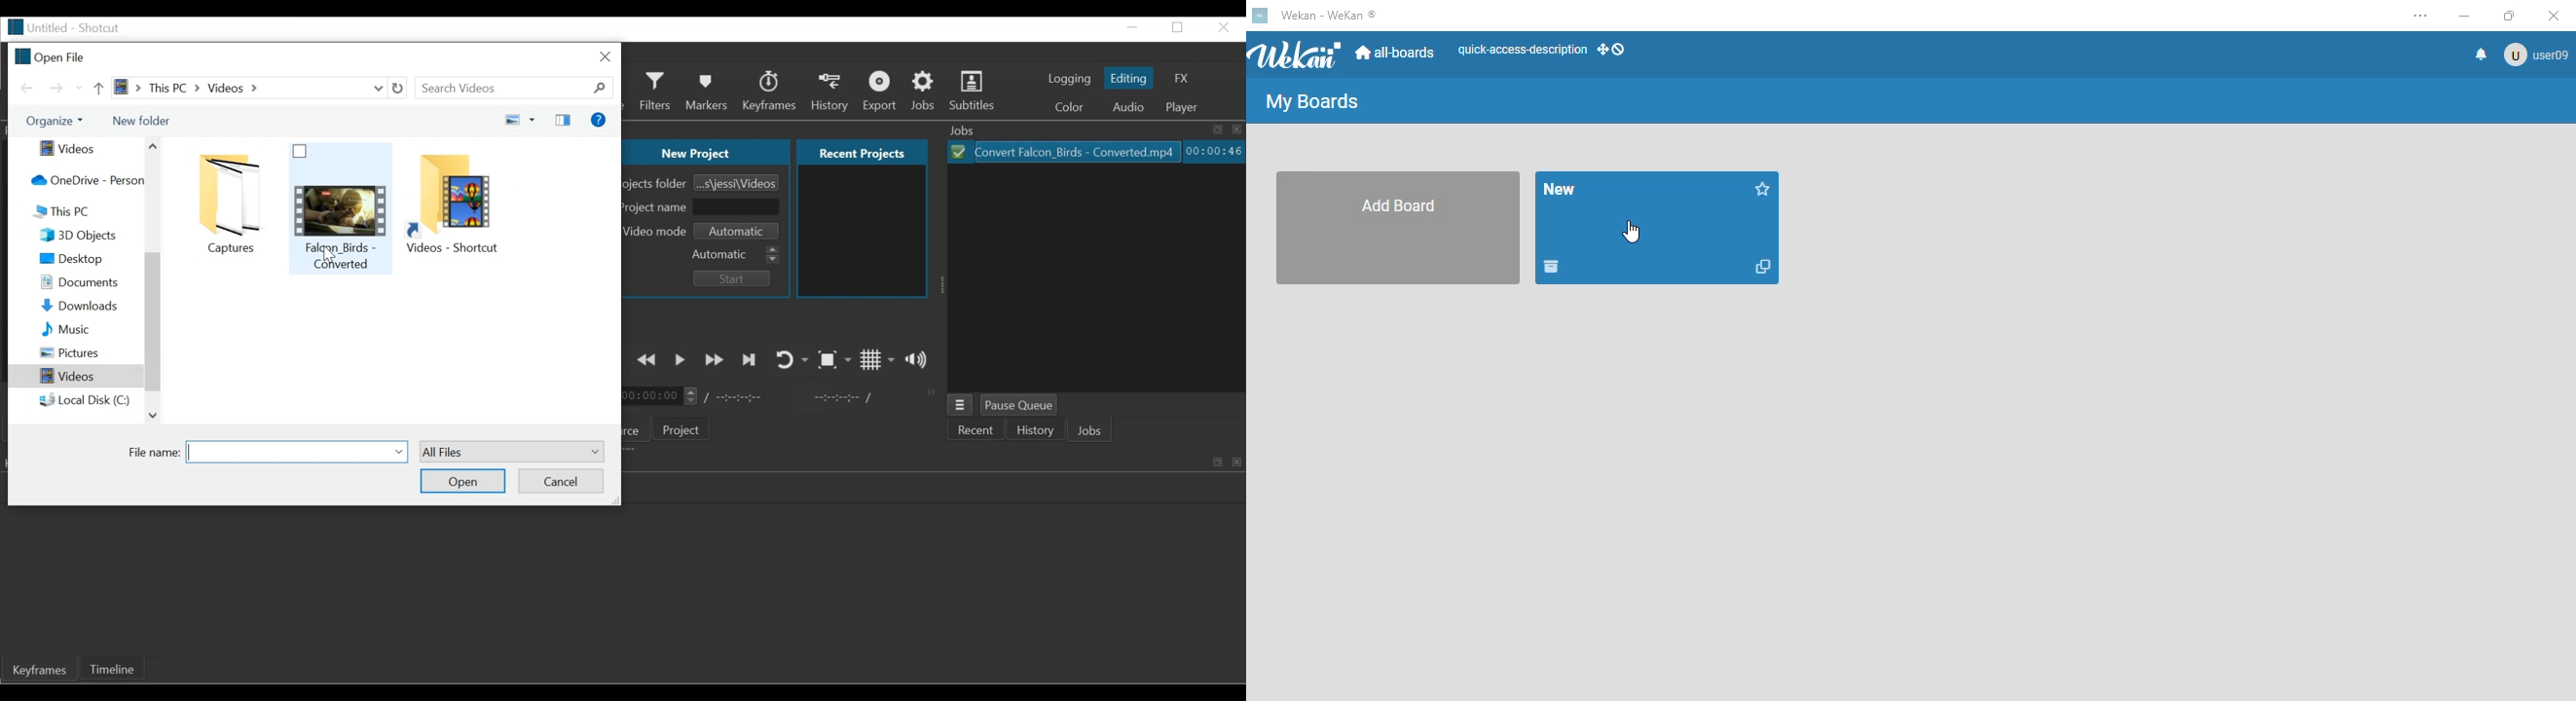 This screenshot has width=2576, height=728. I want to click on minimize, so click(2465, 17).